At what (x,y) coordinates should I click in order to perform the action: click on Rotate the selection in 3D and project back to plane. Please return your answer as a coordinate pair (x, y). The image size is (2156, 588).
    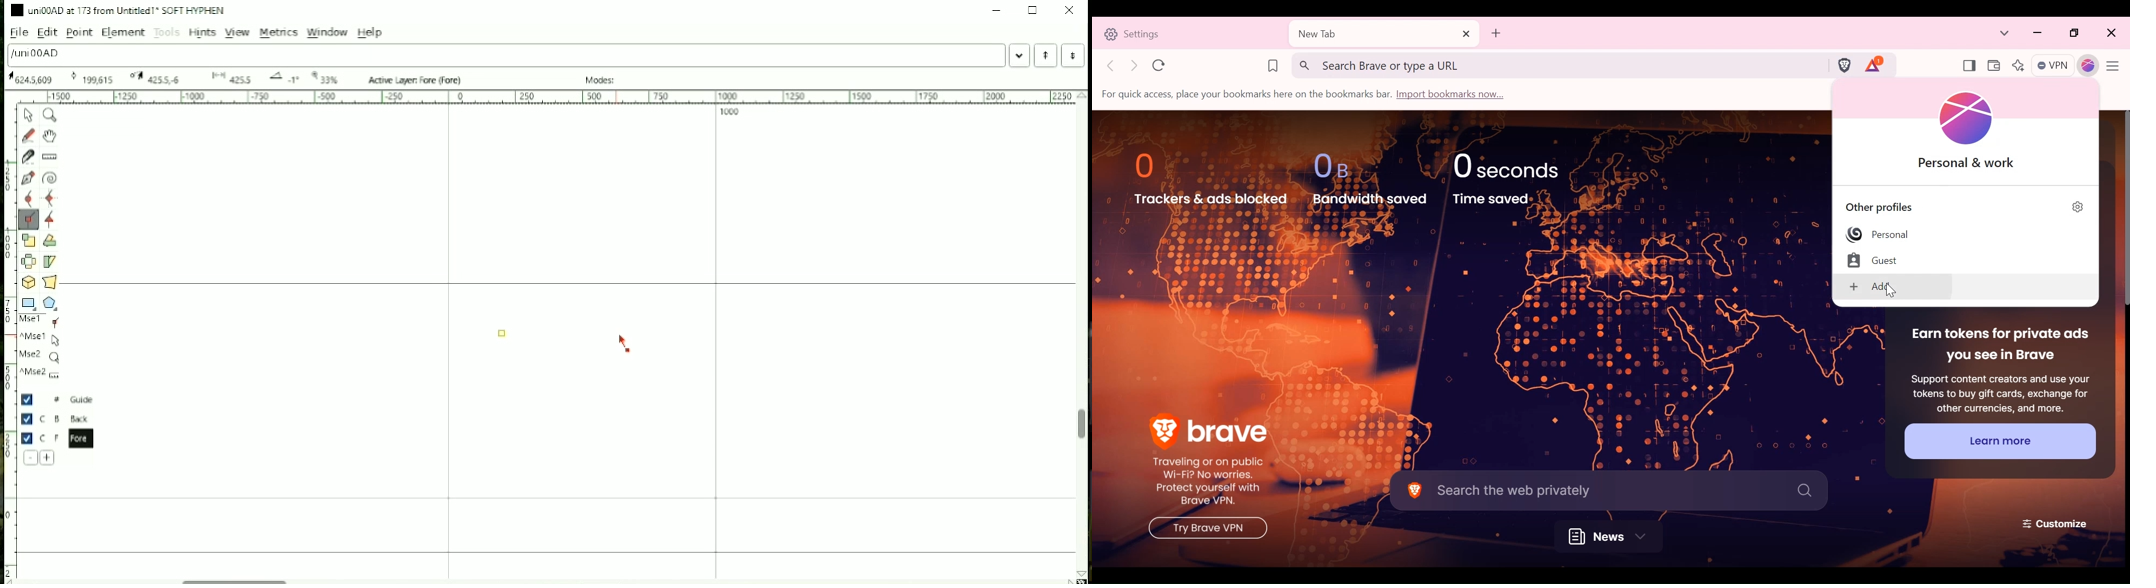
    Looking at the image, I should click on (28, 282).